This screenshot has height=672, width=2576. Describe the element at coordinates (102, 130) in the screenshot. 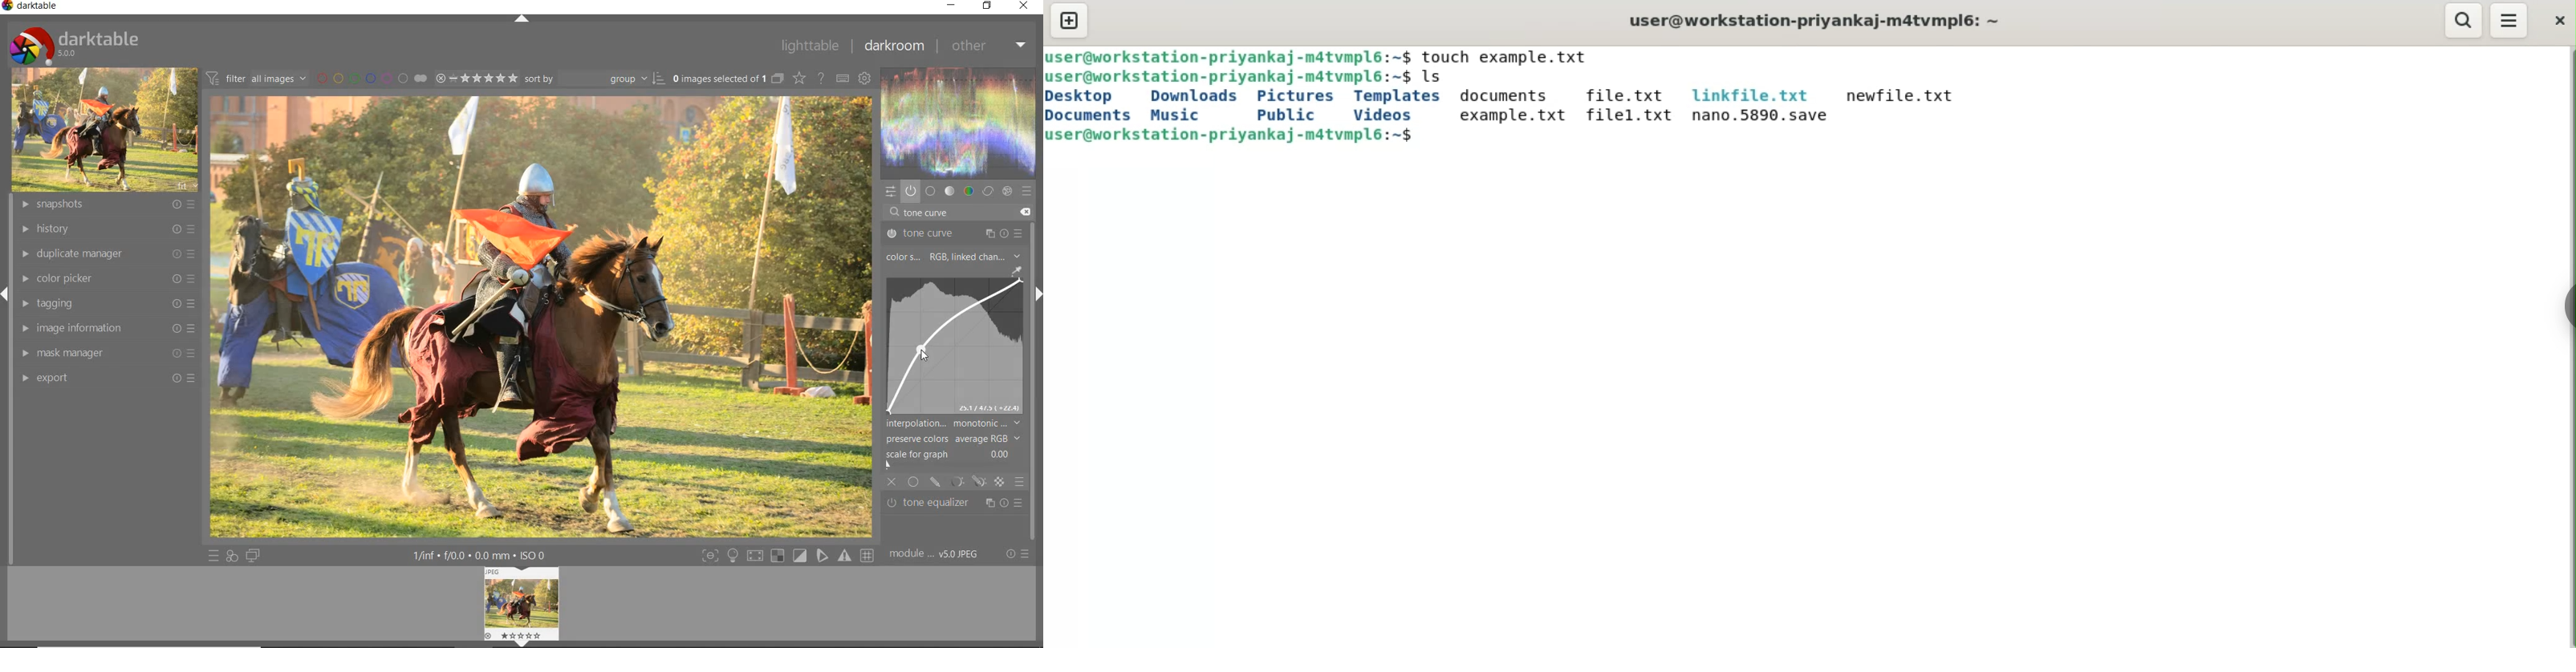

I see `image` at that location.